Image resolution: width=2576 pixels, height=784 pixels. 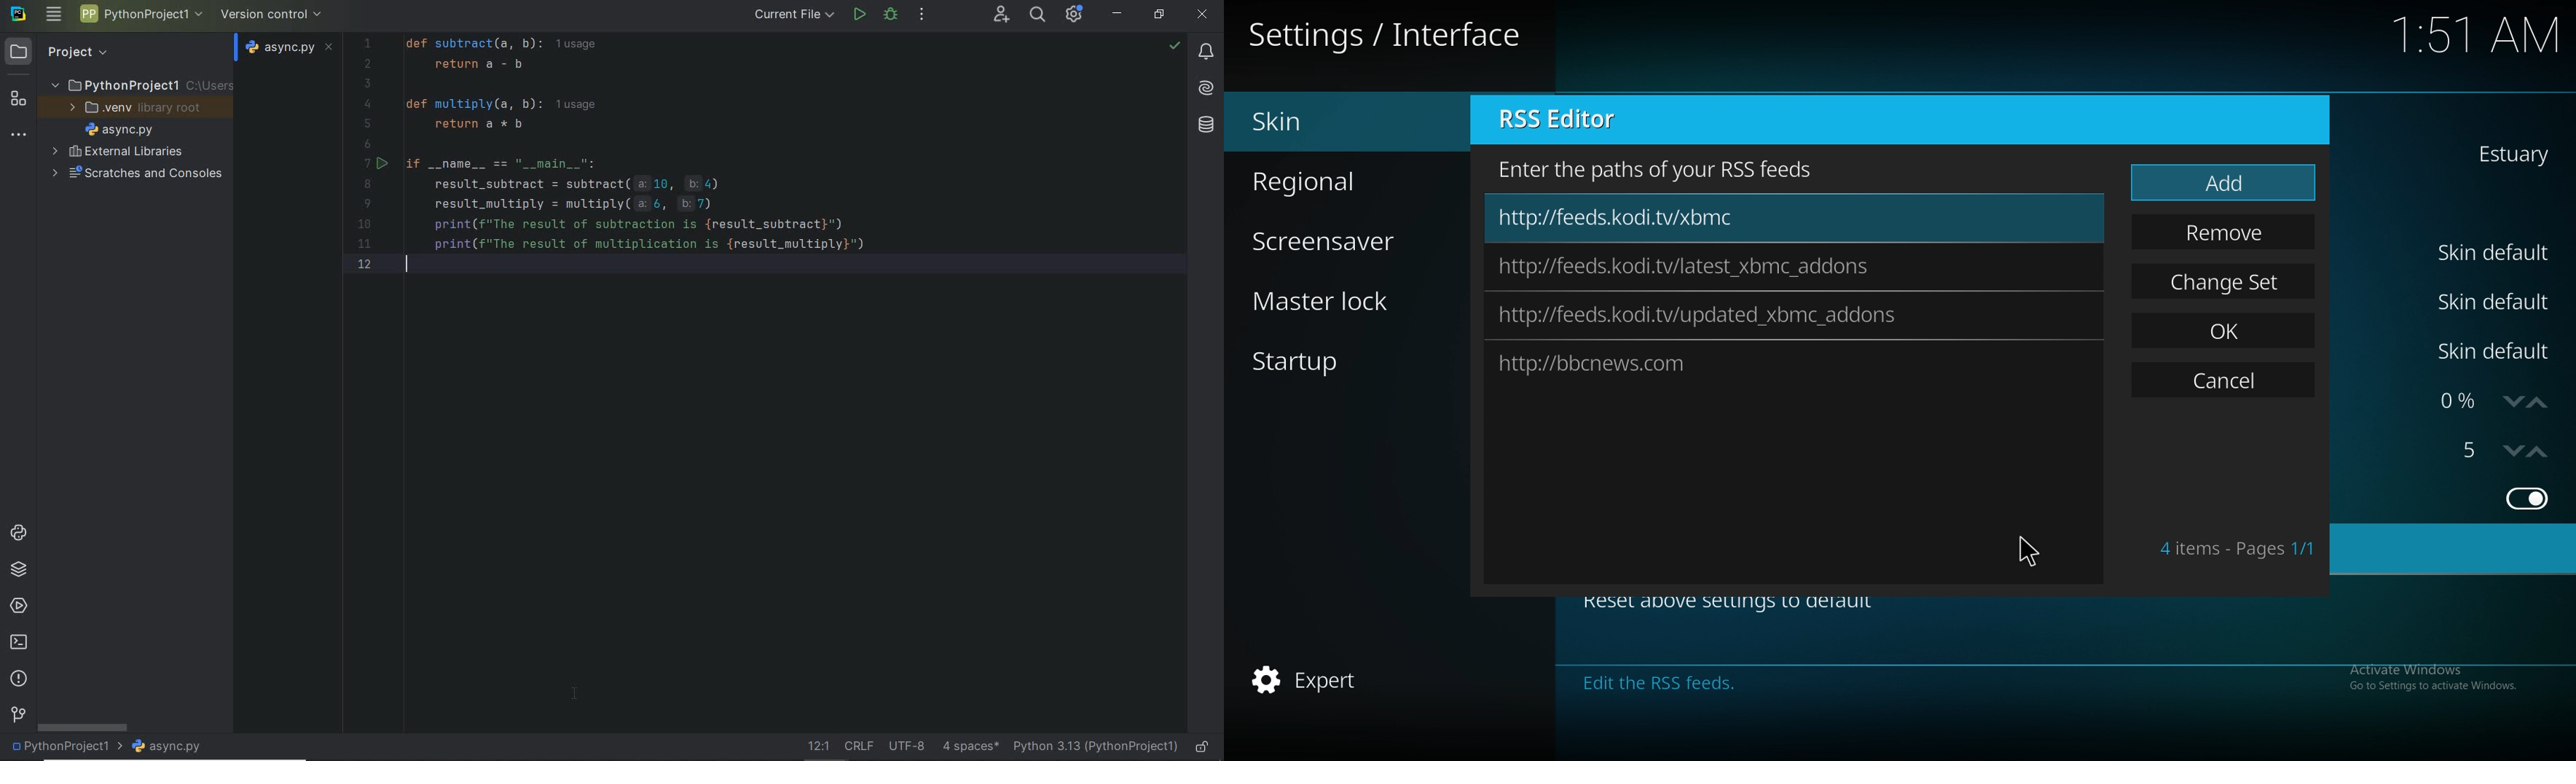 I want to click on more tool windows, so click(x=18, y=136).